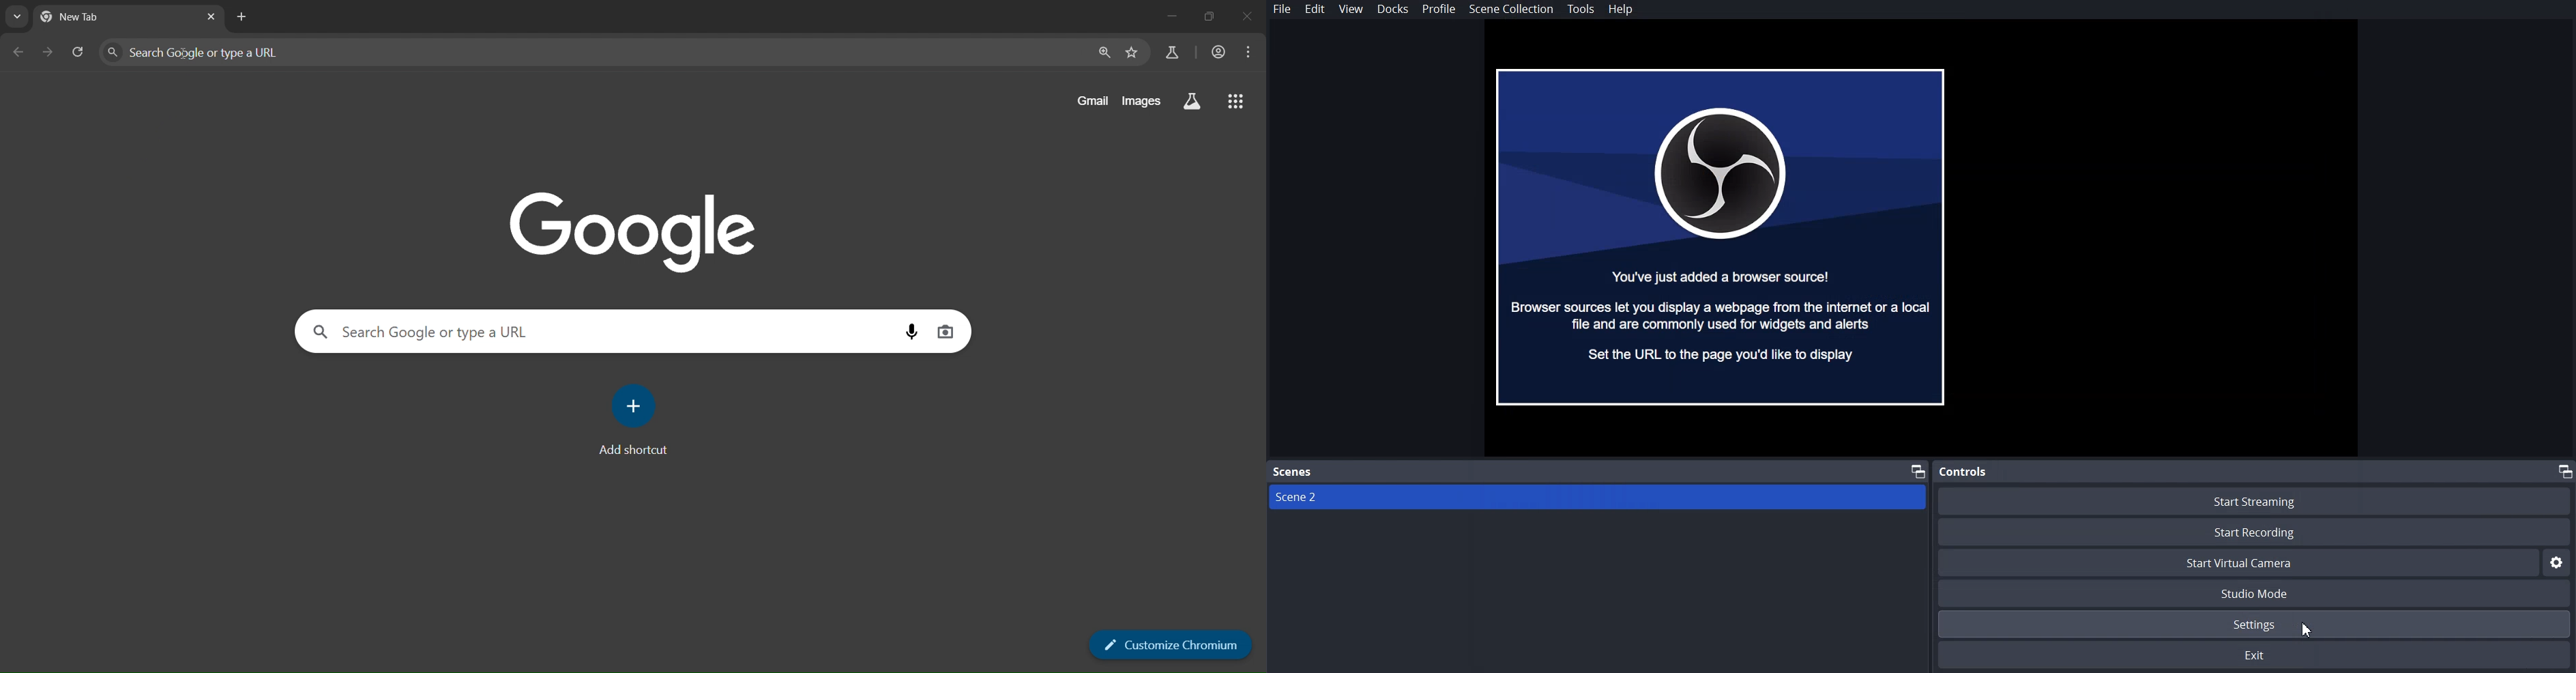 This screenshot has height=700, width=2576. What do you see at coordinates (1293, 472) in the screenshot?
I see `Text` at bounding box center [1293, 472].